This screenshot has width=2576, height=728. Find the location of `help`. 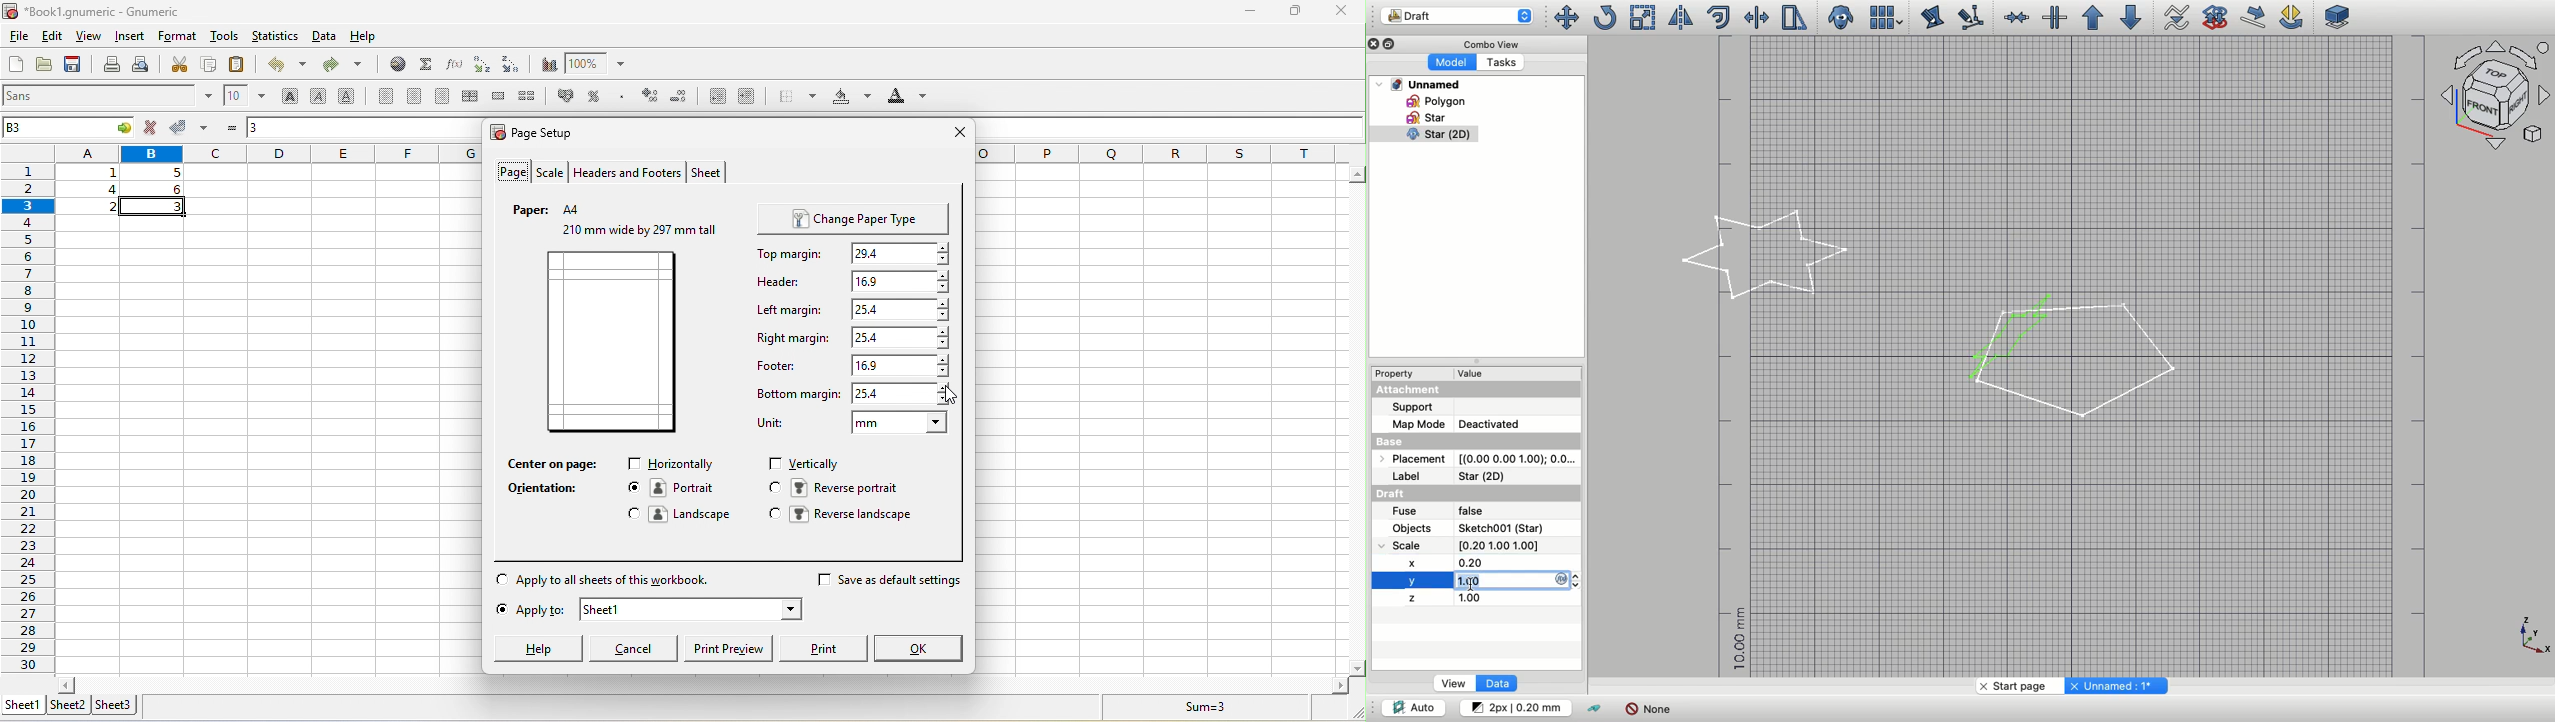

help is located at coordinates (538, 649).